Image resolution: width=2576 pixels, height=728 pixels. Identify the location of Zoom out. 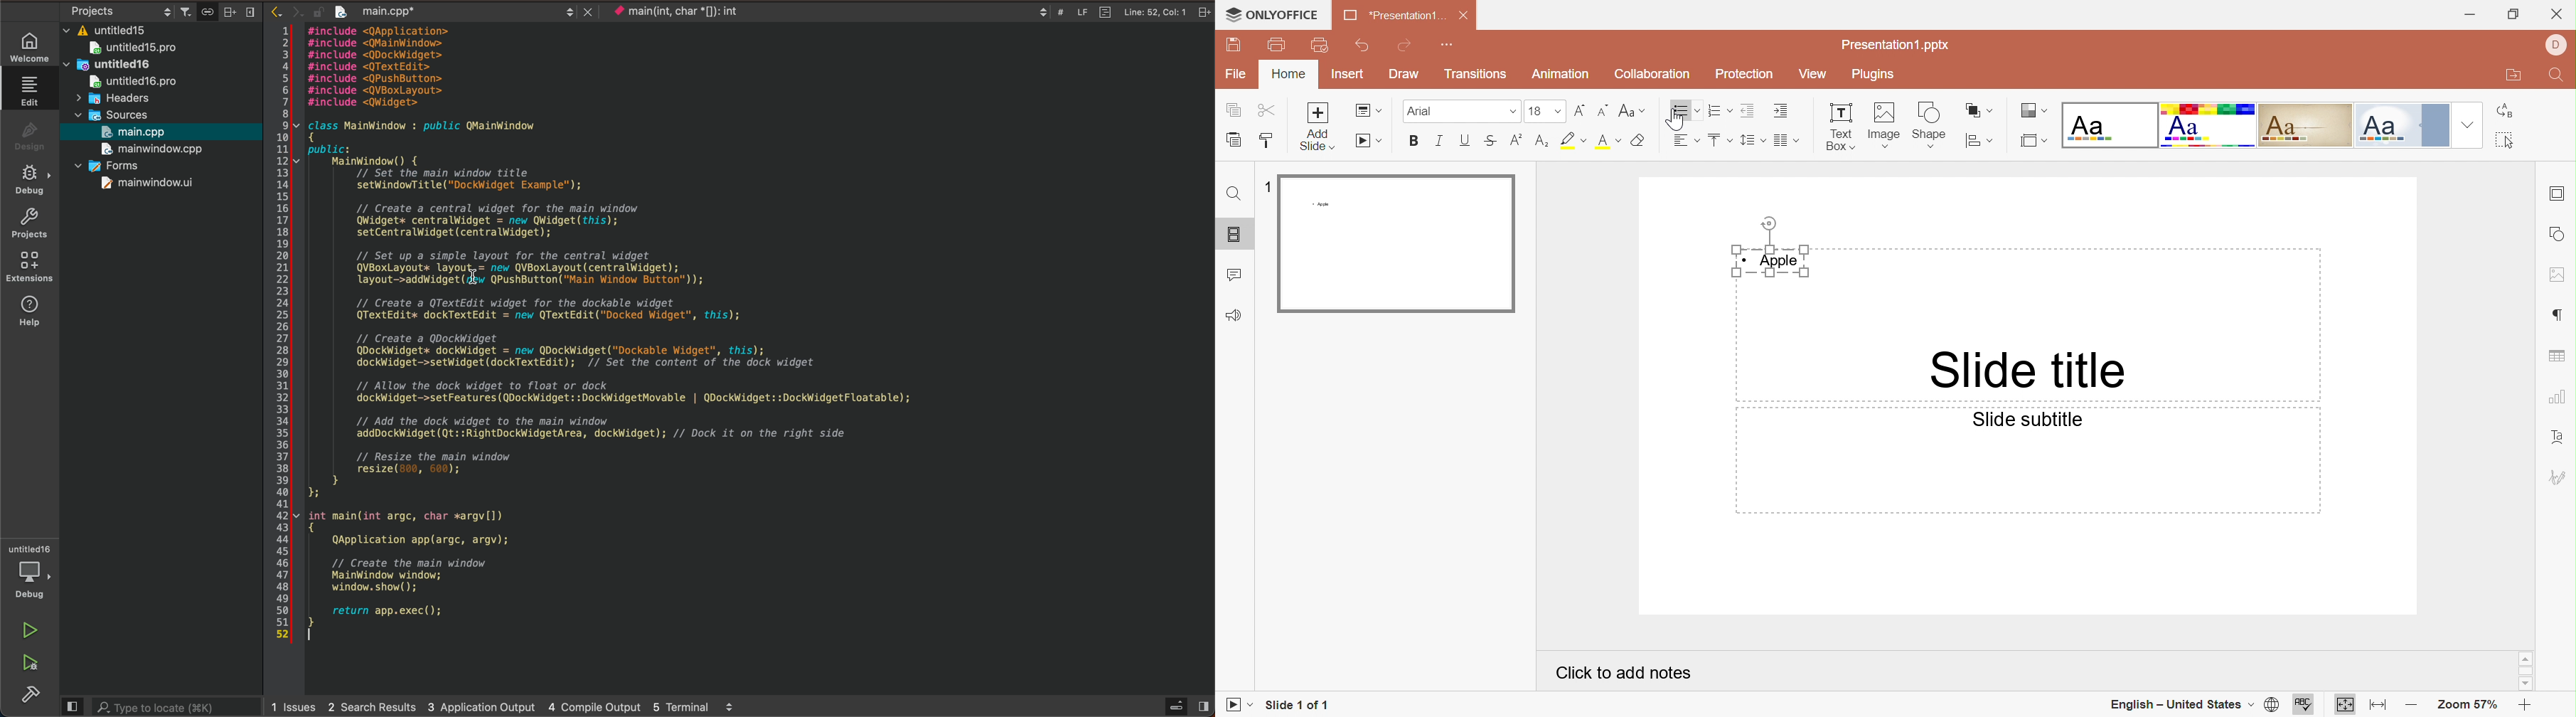
(2412, 704).